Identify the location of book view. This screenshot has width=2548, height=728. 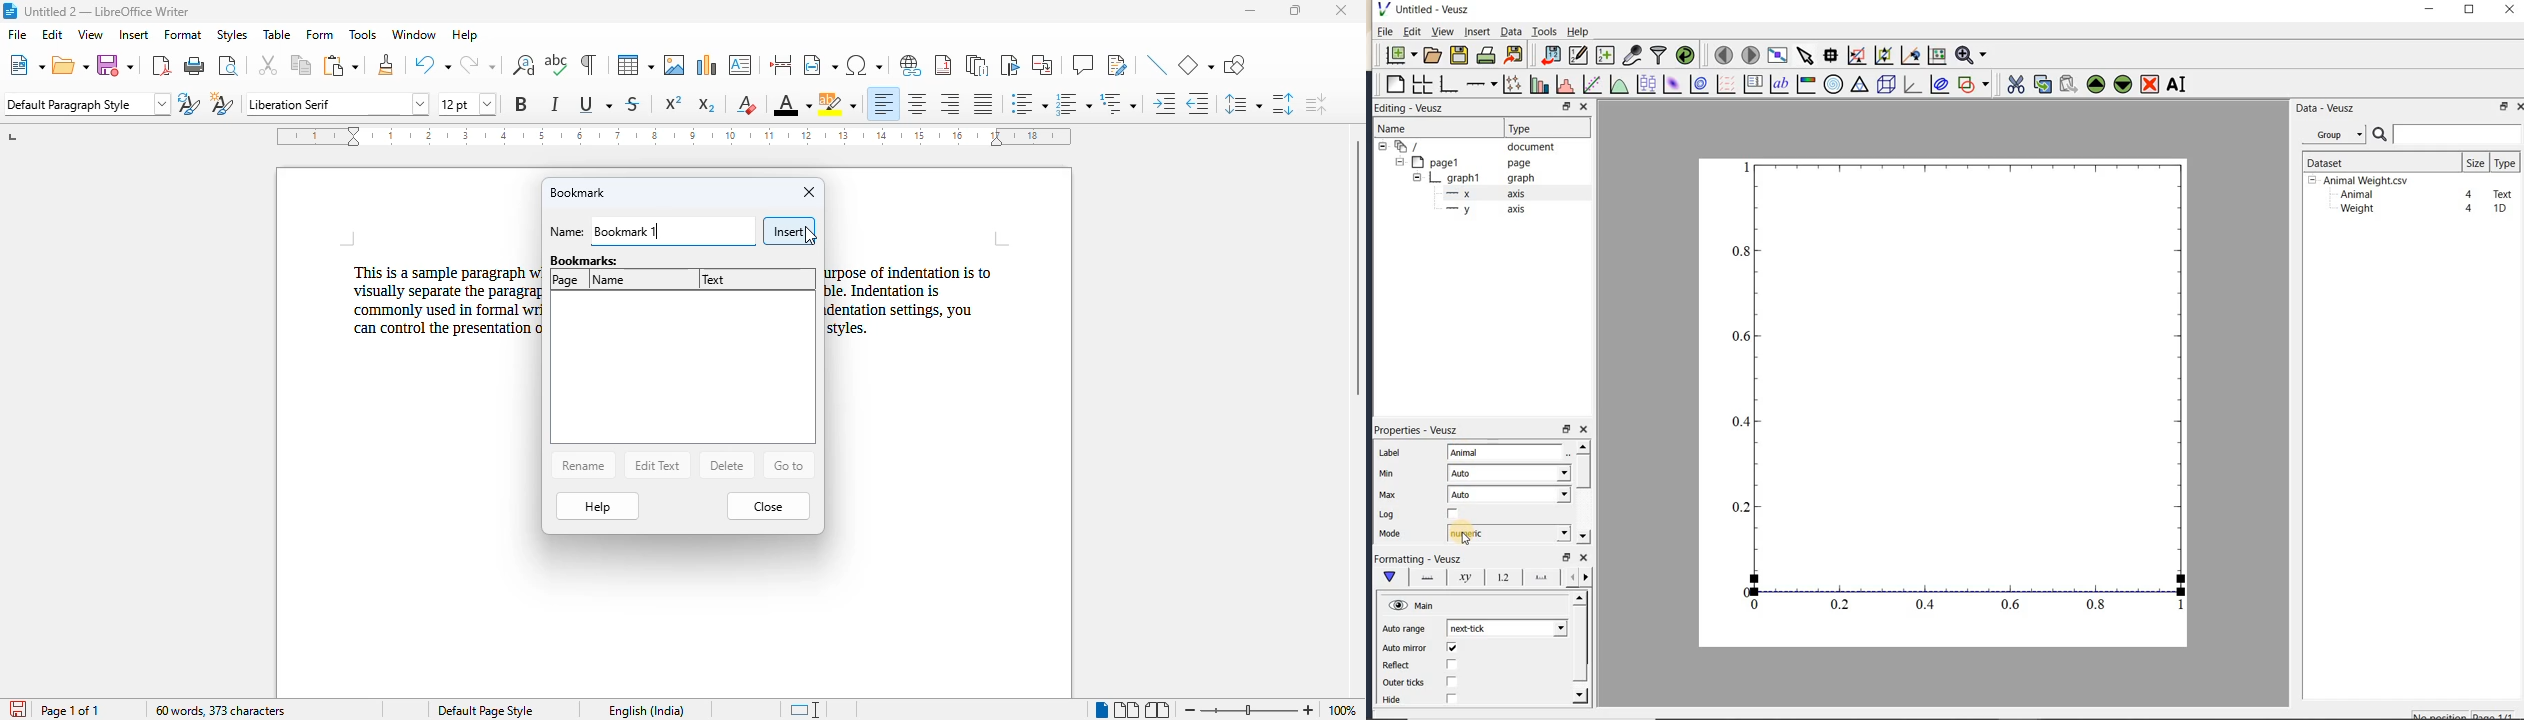
(1156, 710).